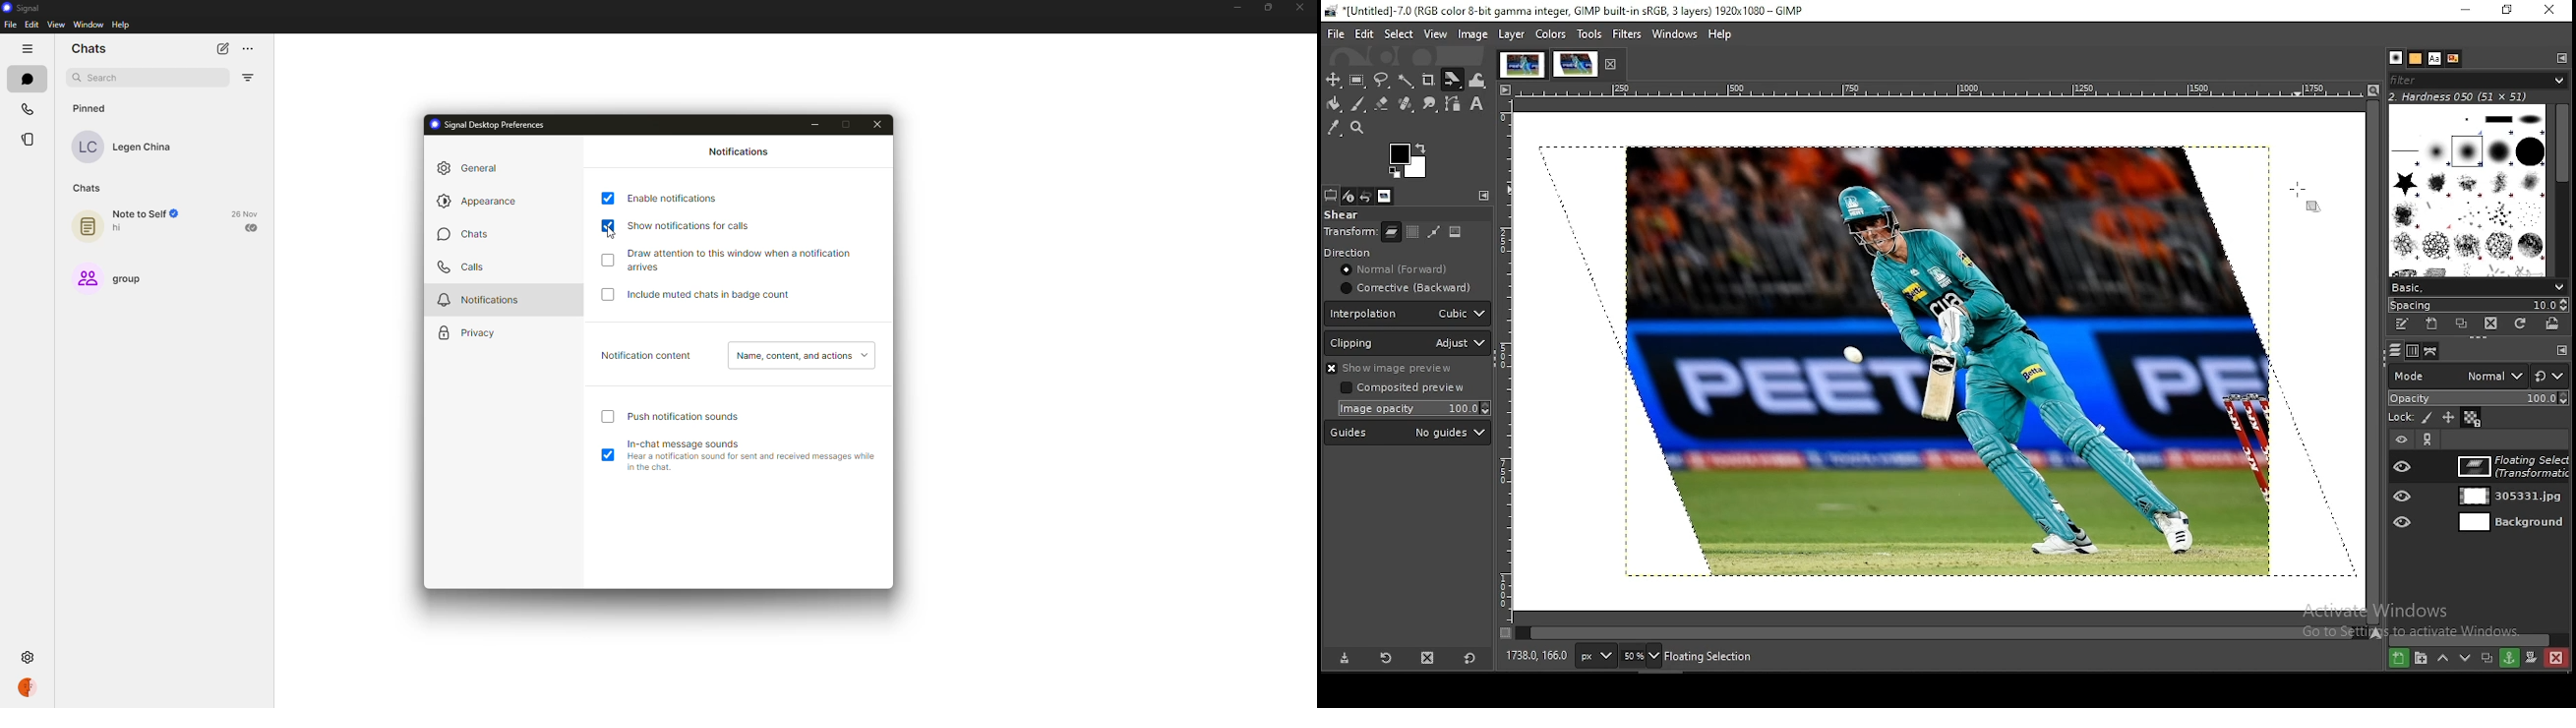 Image resolution: width=2576 pixels, height=728 pixels. Describe the element at coordinates (612, 414) in the screenshot. I see `click to enable` at that location.